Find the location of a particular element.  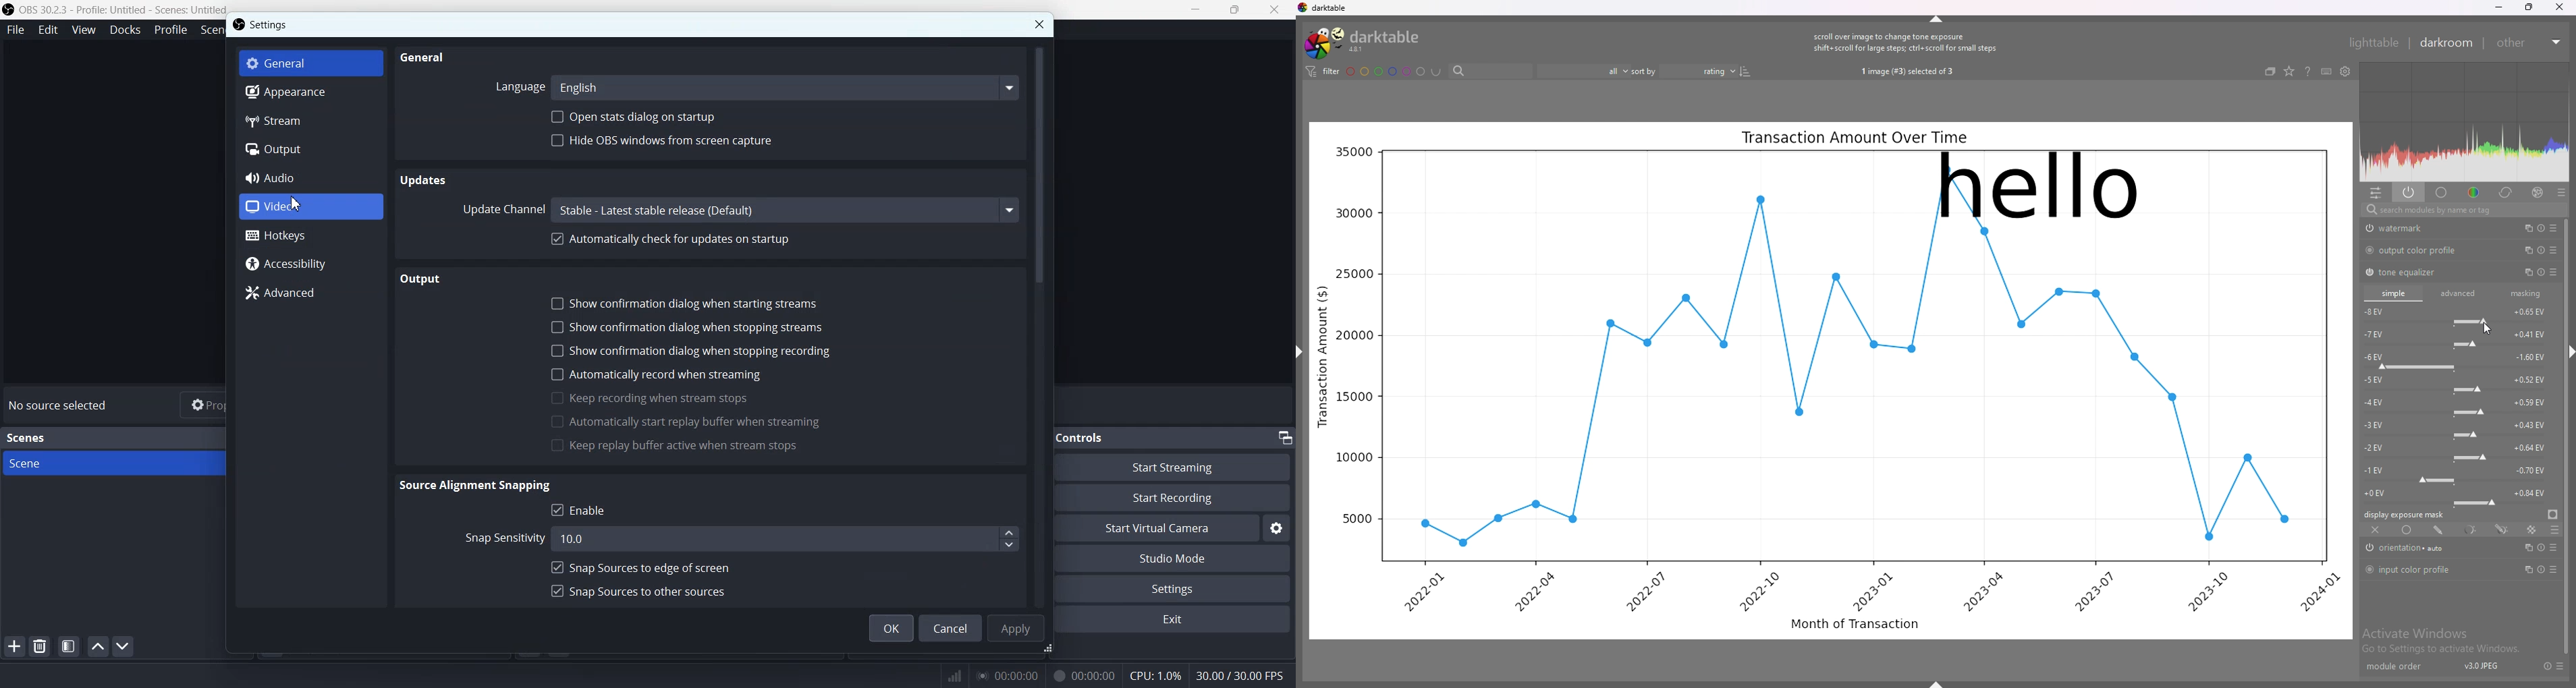

Move scene down is located at coordinates (124, 646).